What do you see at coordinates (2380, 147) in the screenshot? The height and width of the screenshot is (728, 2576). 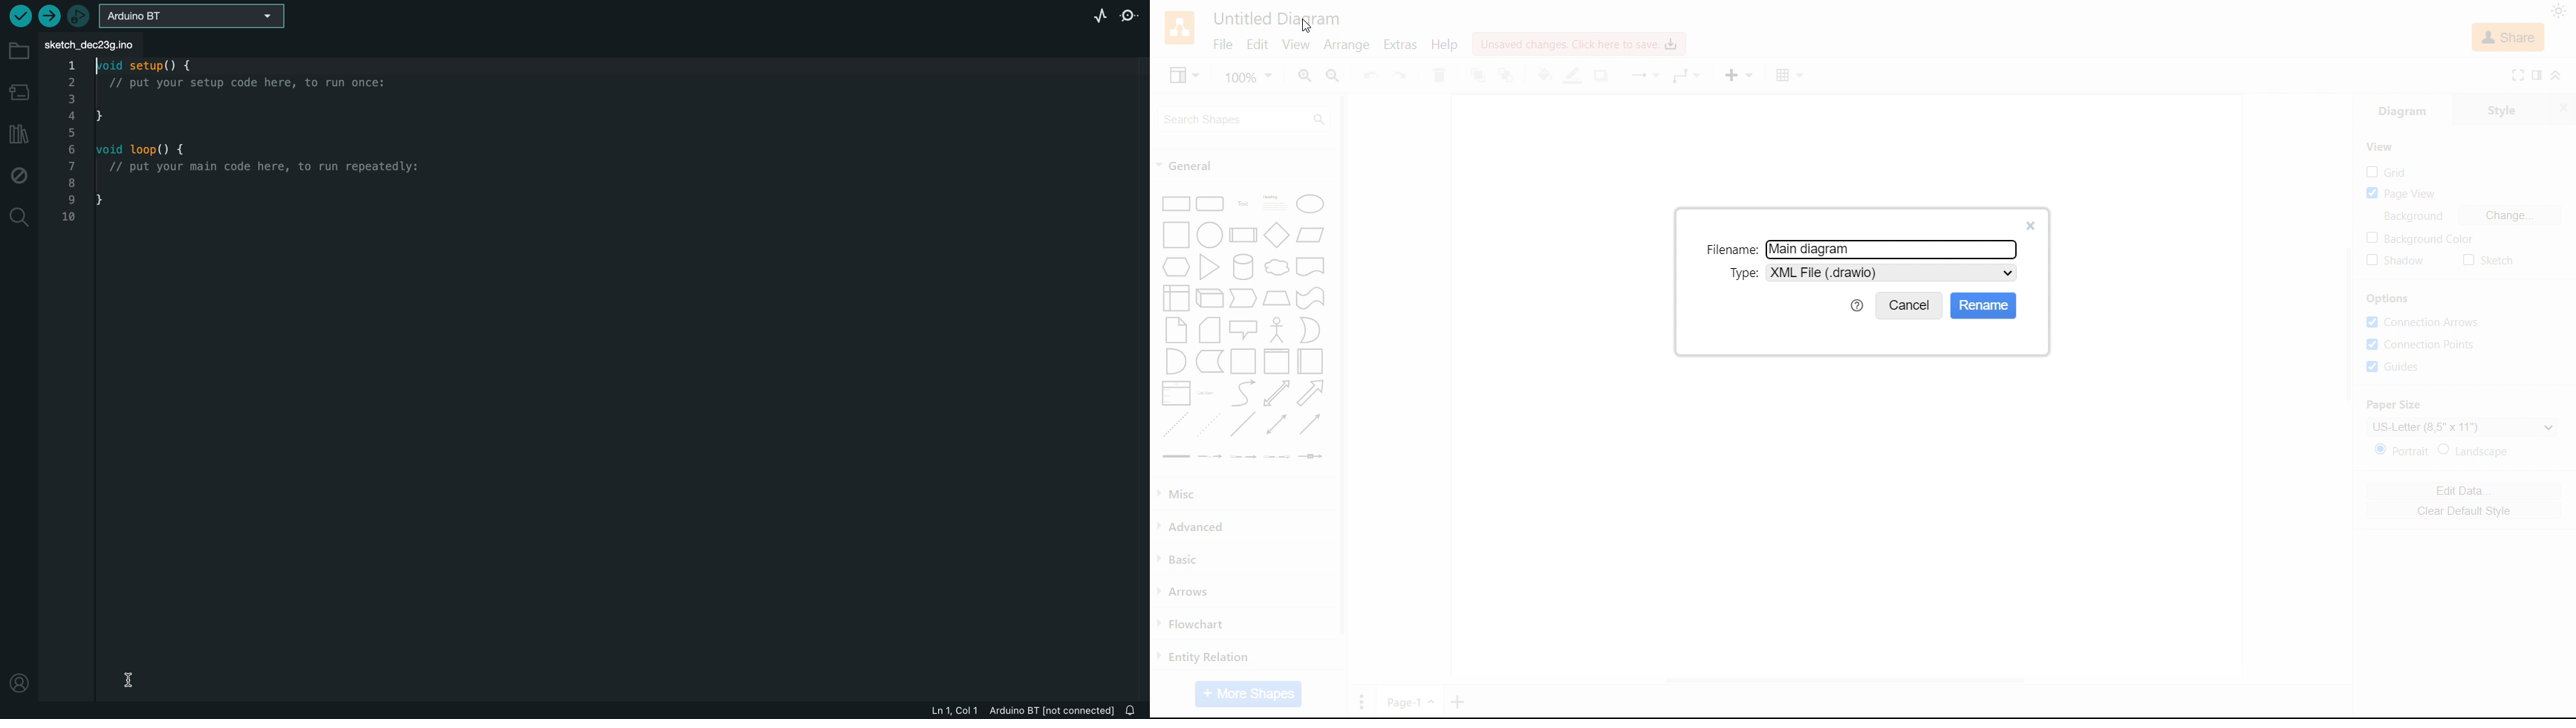 I see `view ` at bounding box center [2380, 147].